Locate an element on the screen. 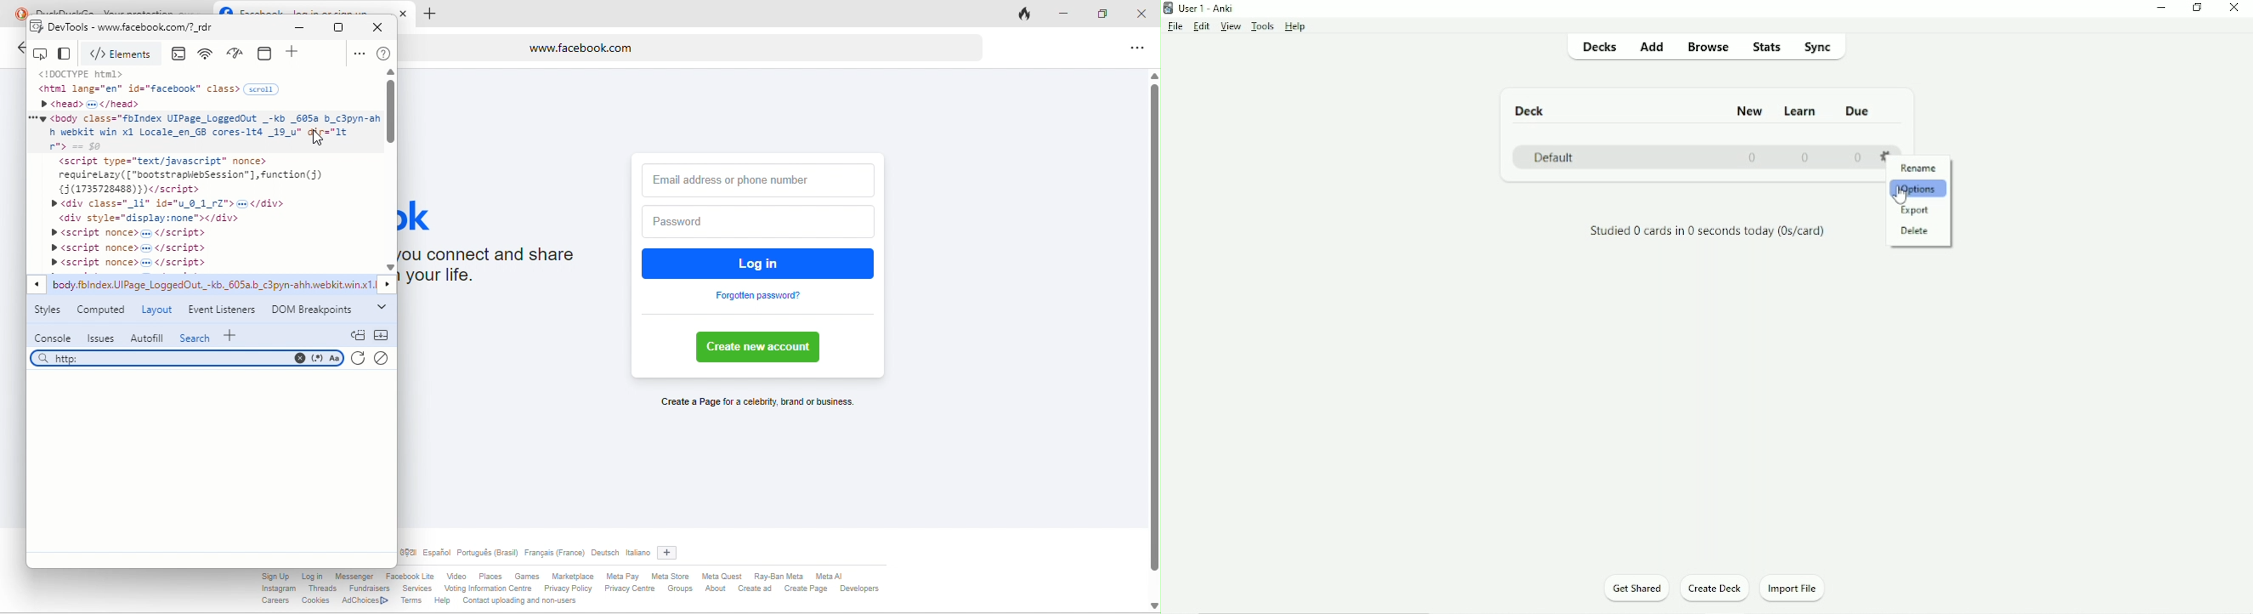 This screenshot has width=2268, height=616. Edit is located at coordinates (1201, 26).